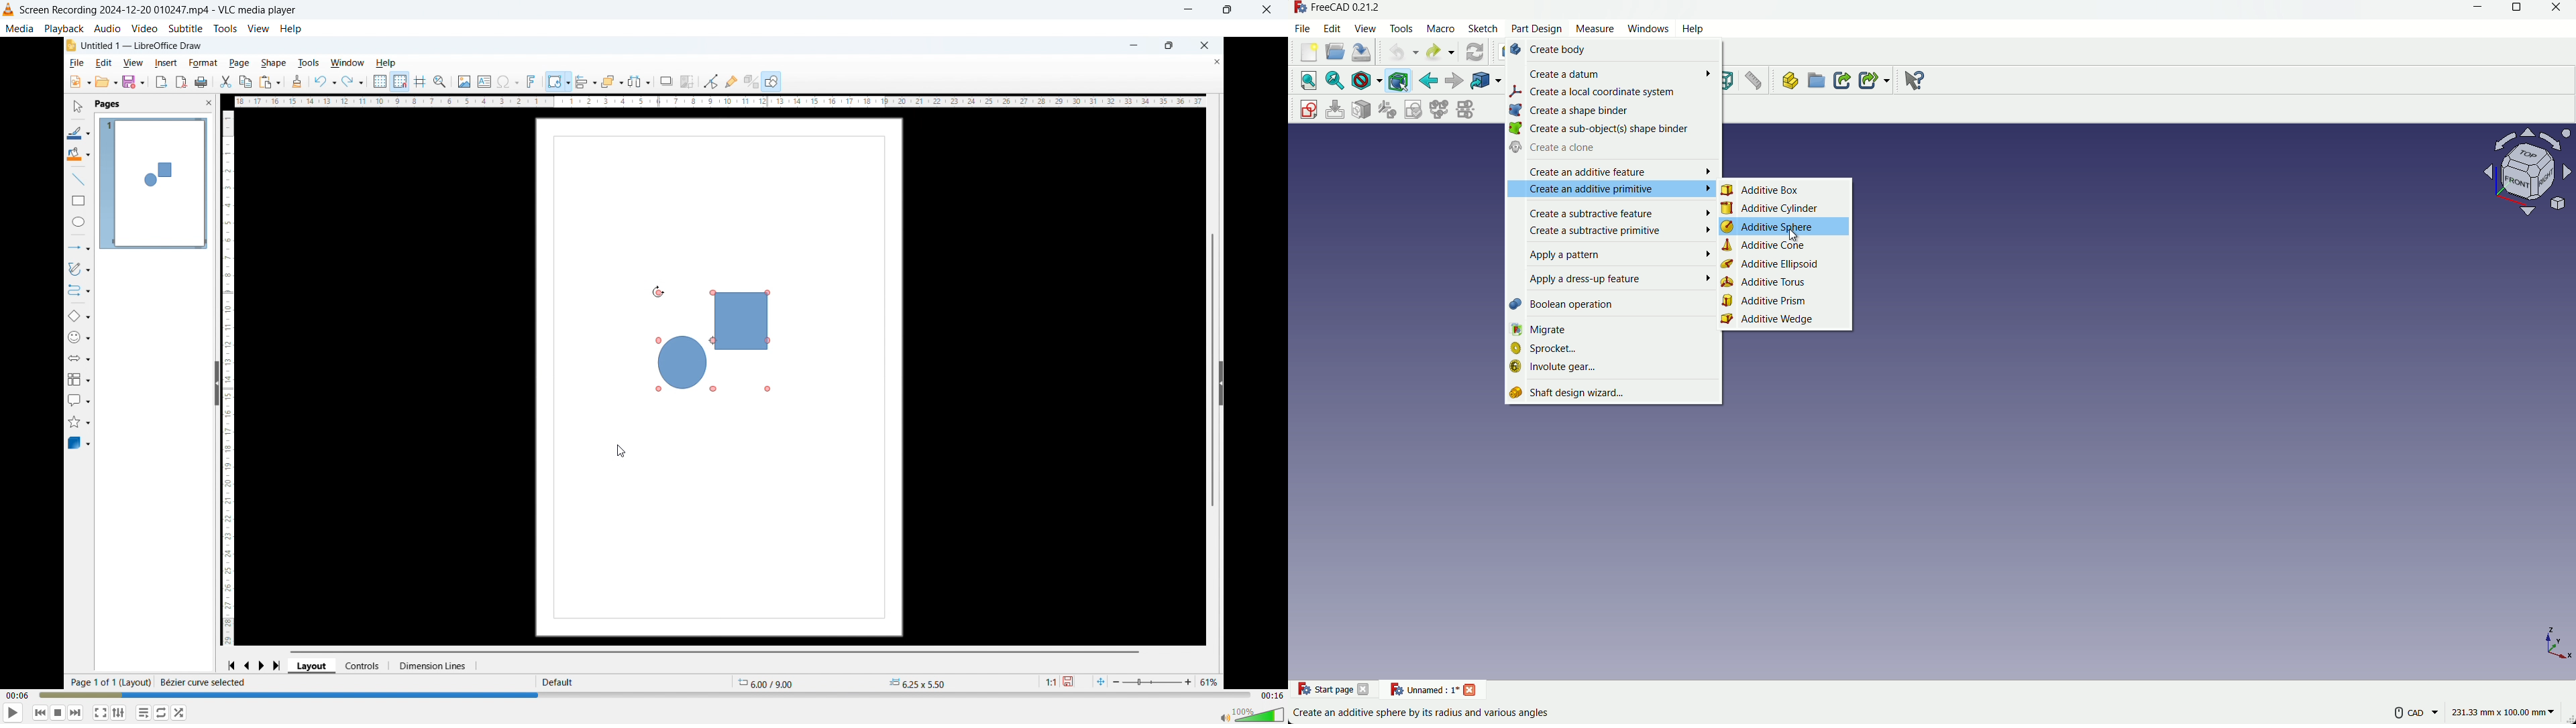  What do you see at coordinates (1784, 209) in the screenshot?
I see `additive cylinder` at bounding box center [1784, 209].